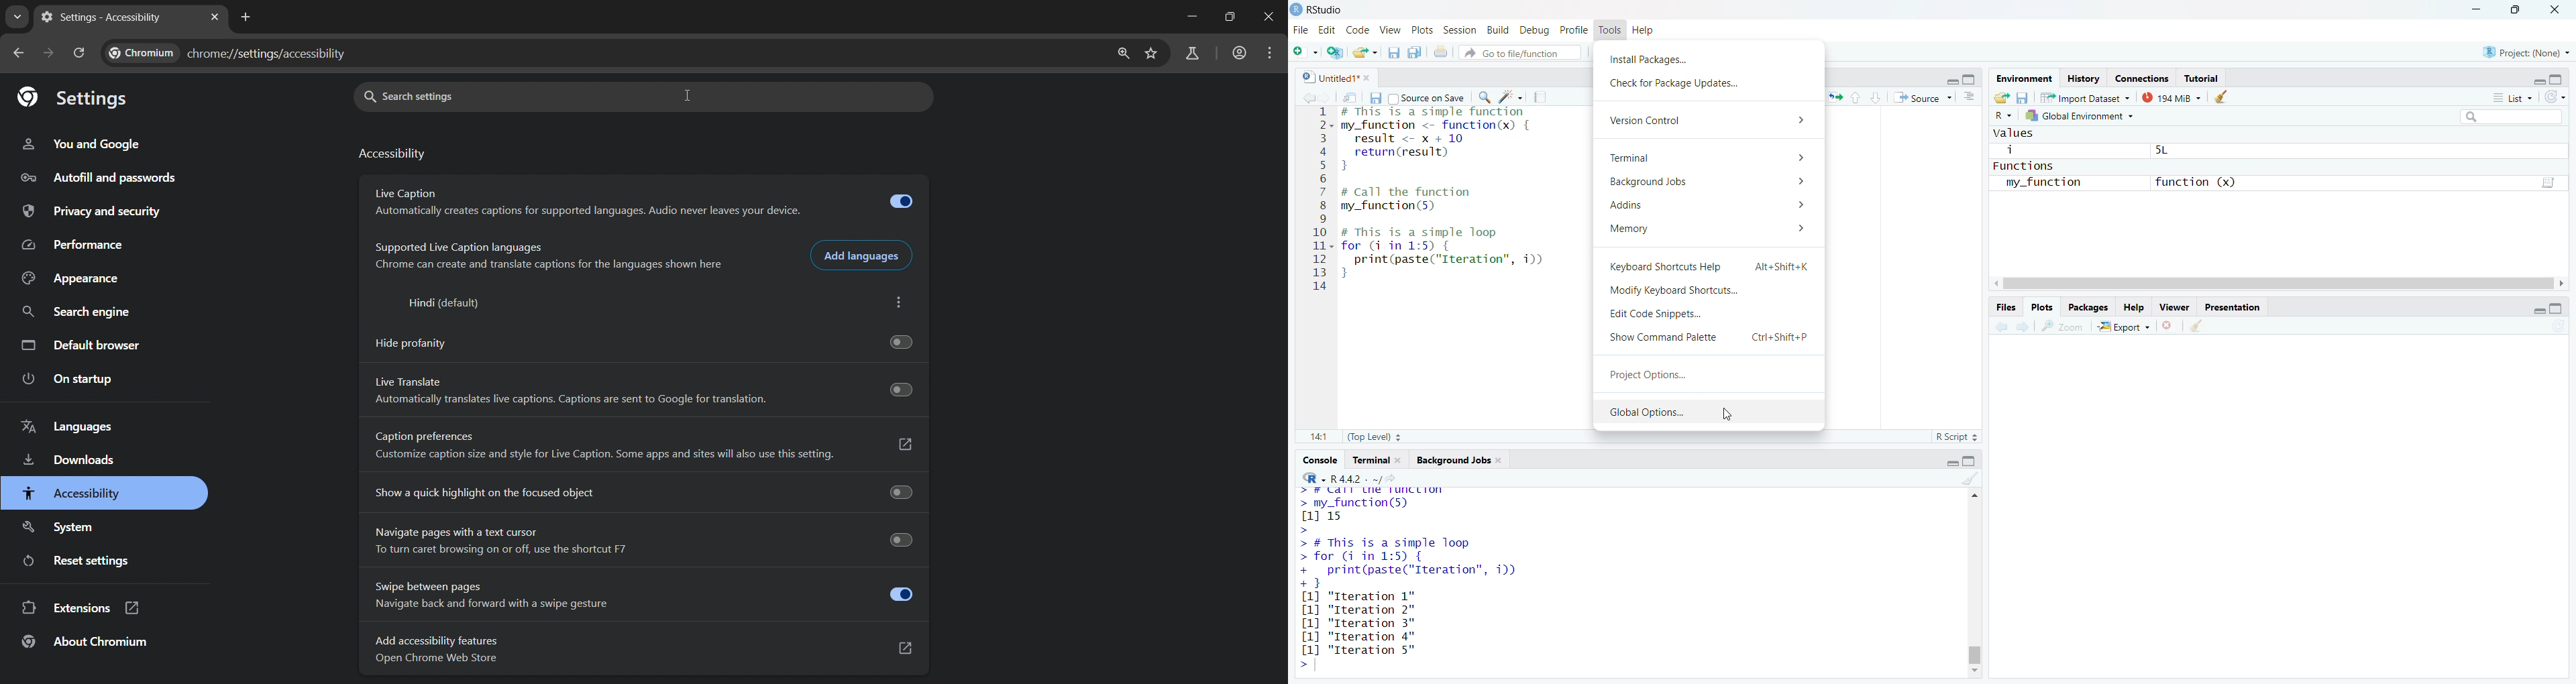  Describe the element at coordinates (1958, 437) in the screenshot. I see `R Script` at that location.